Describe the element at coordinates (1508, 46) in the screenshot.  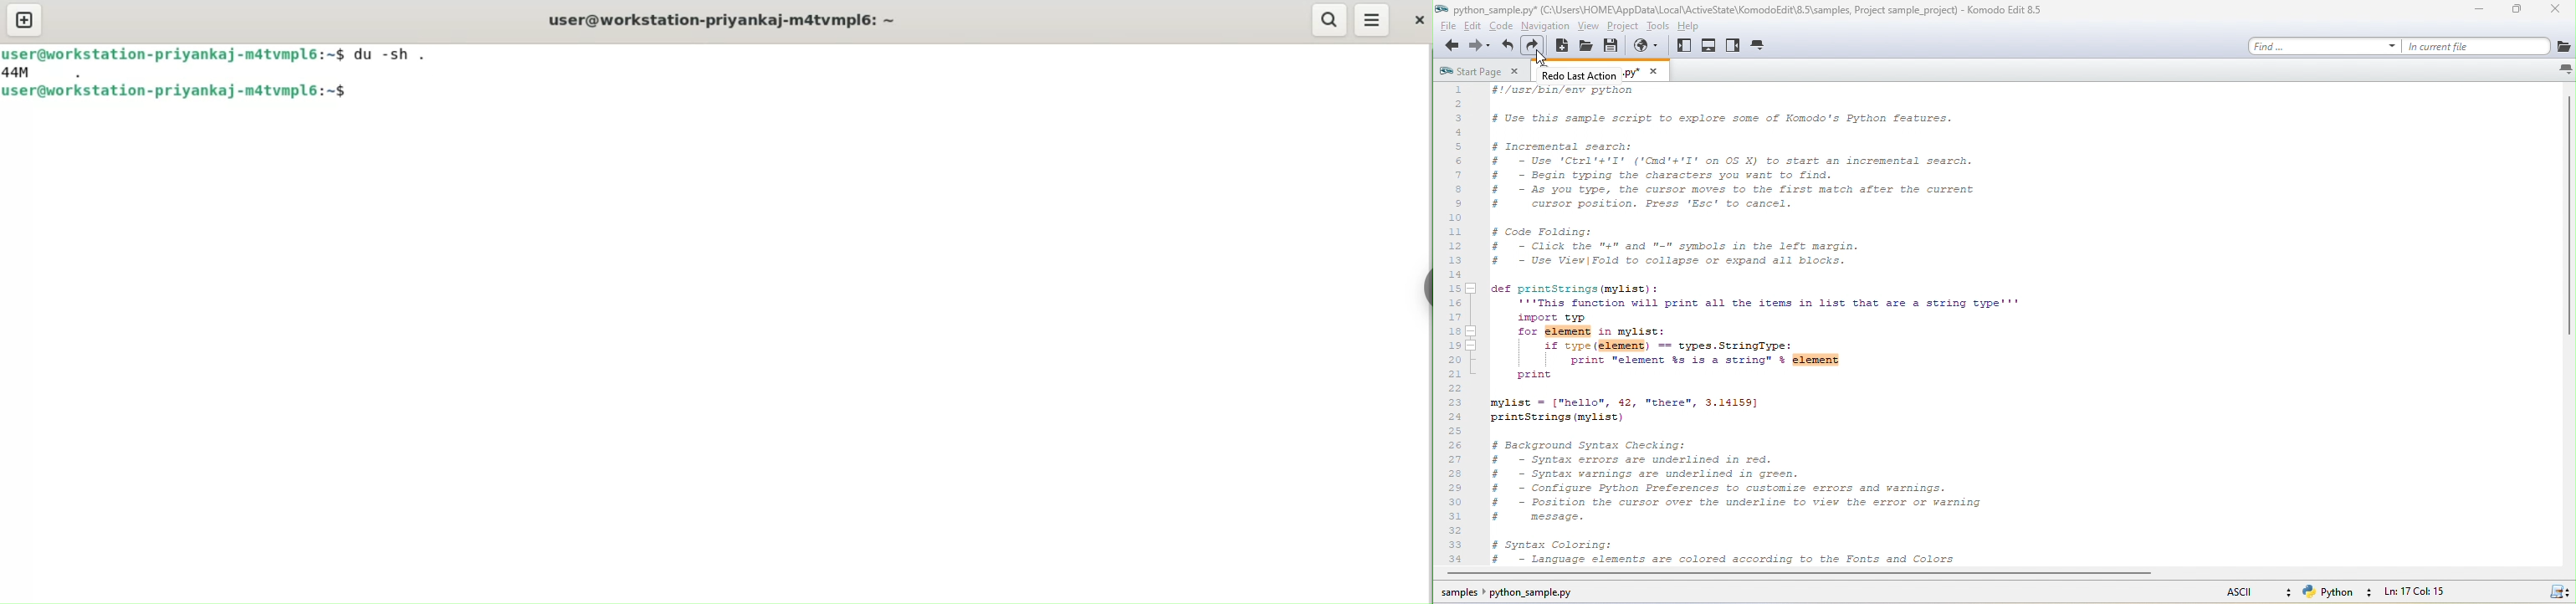
I see `undo` at that location.